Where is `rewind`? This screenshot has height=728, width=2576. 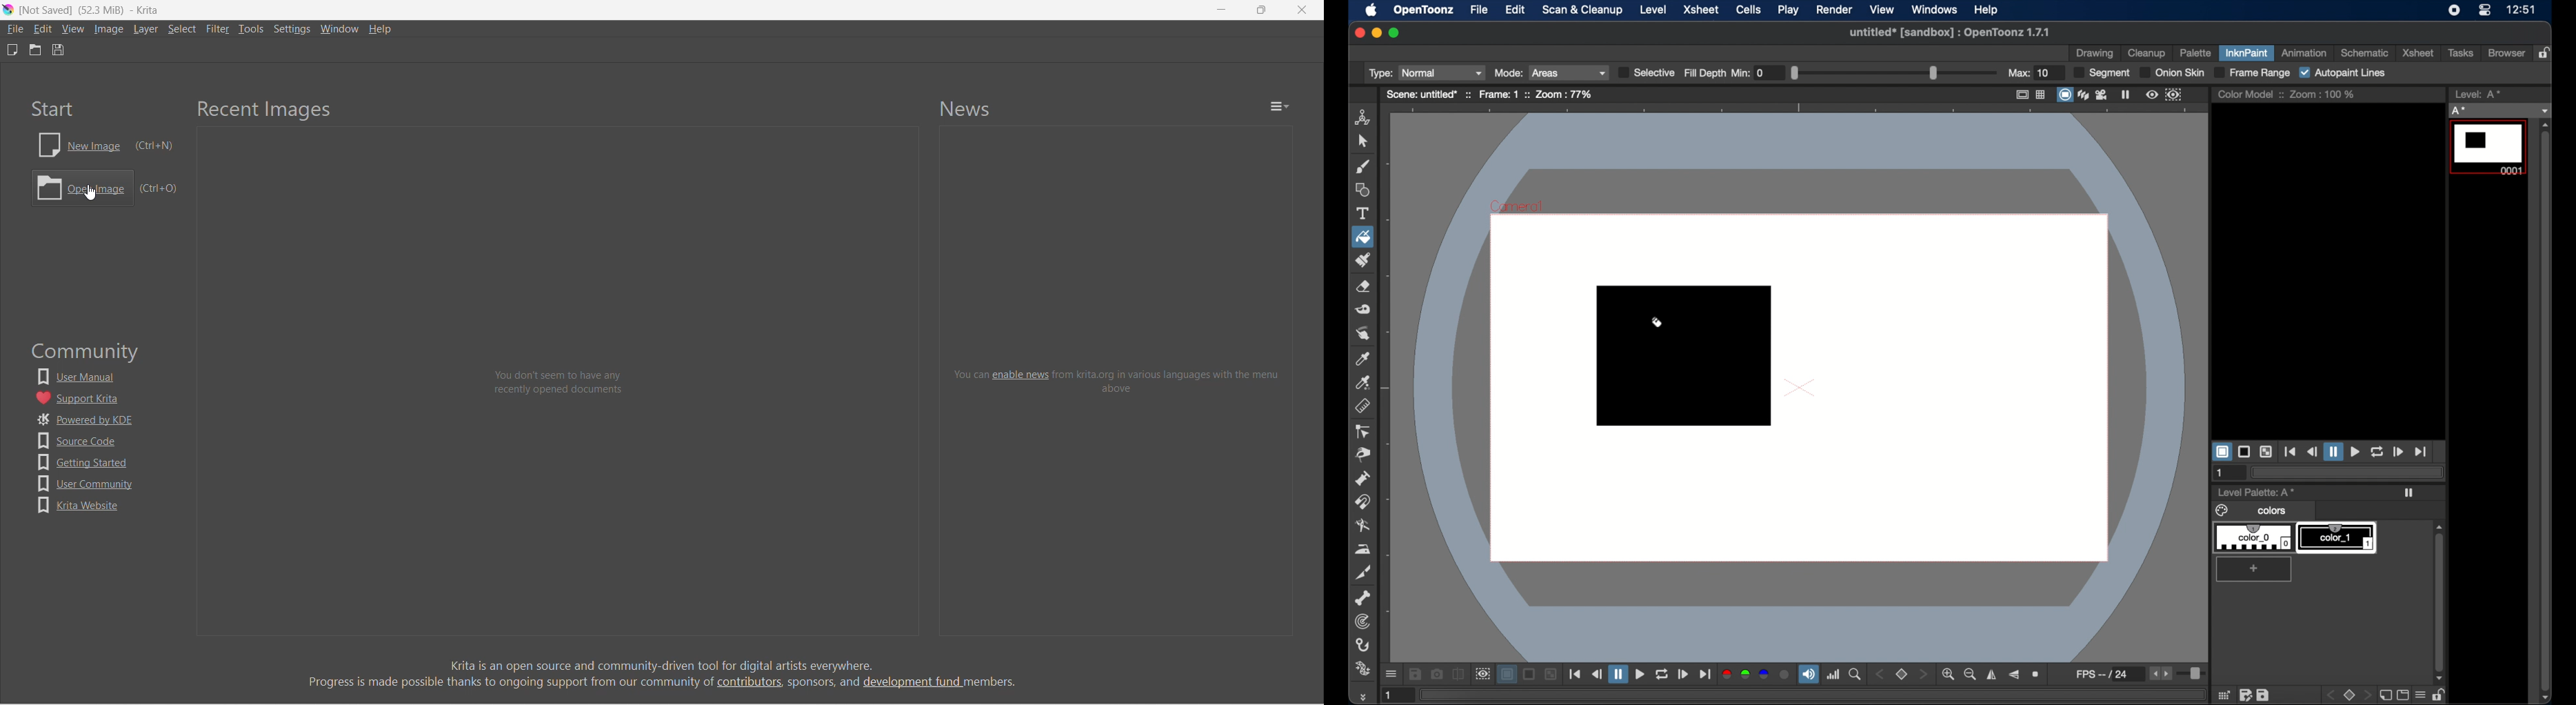 rewind is located at coordinates (1597, 674).